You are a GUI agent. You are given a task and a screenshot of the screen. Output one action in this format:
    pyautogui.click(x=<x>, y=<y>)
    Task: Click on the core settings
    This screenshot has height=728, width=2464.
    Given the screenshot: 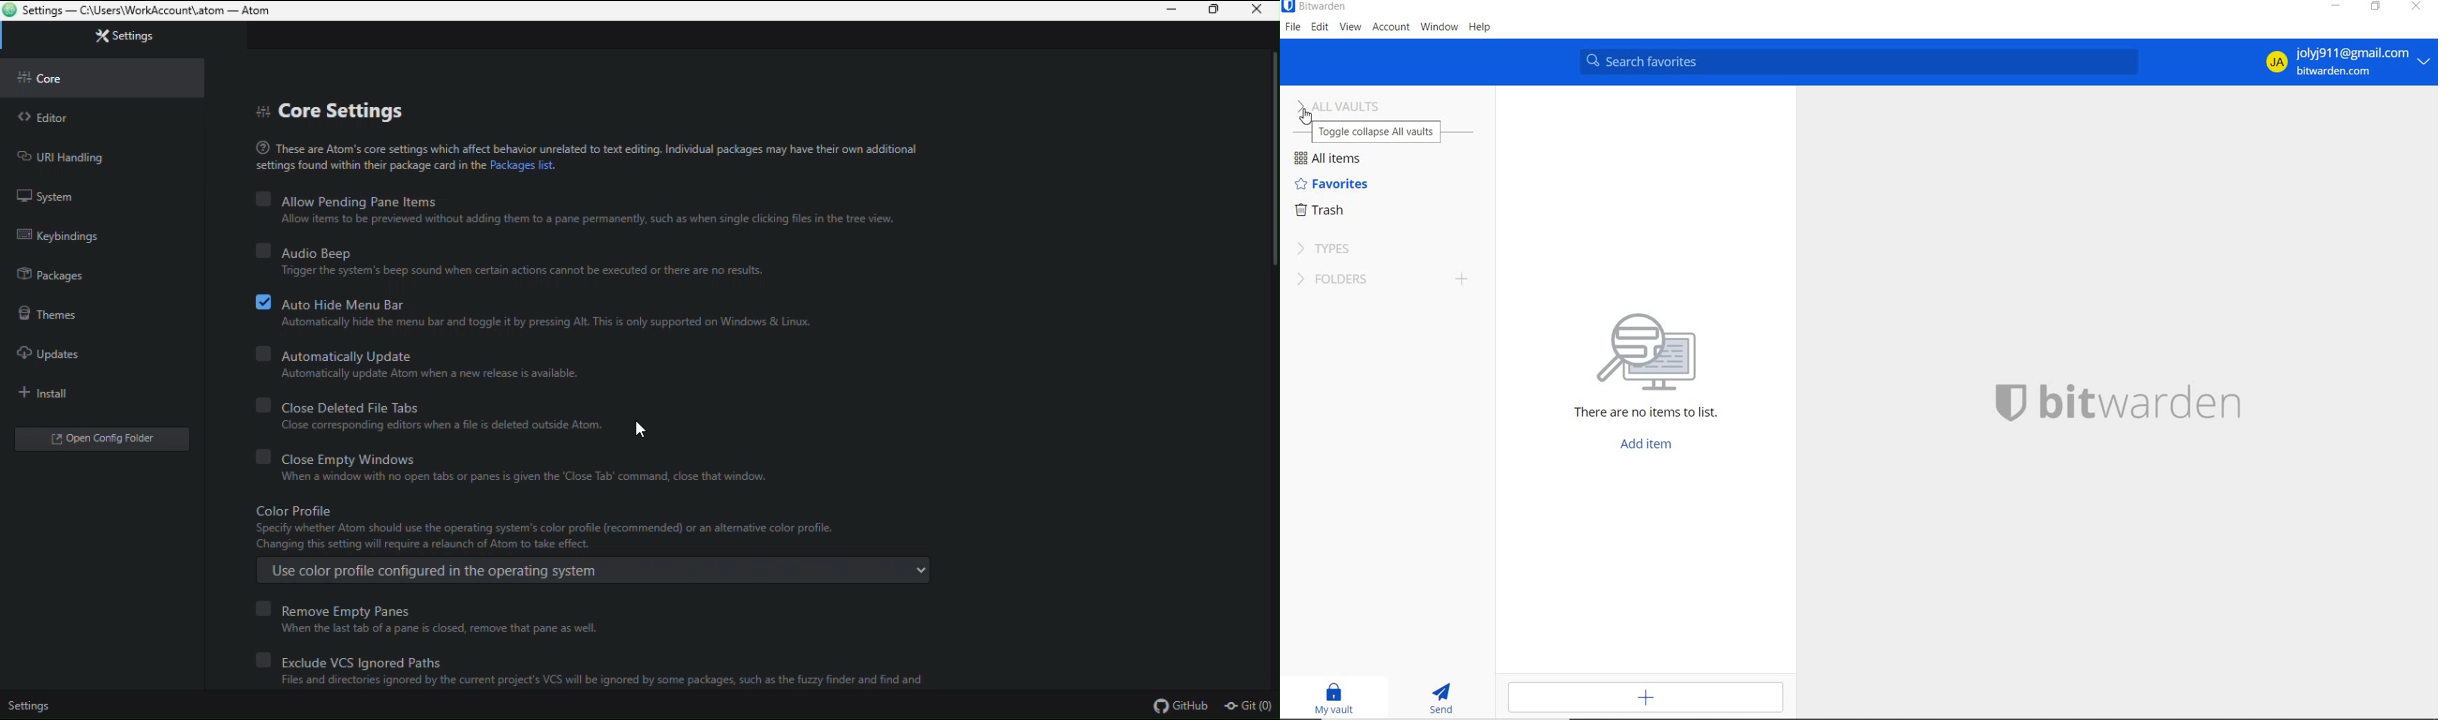 What is the action you would take?
    pyautogui.click(x=327, y=105)
    